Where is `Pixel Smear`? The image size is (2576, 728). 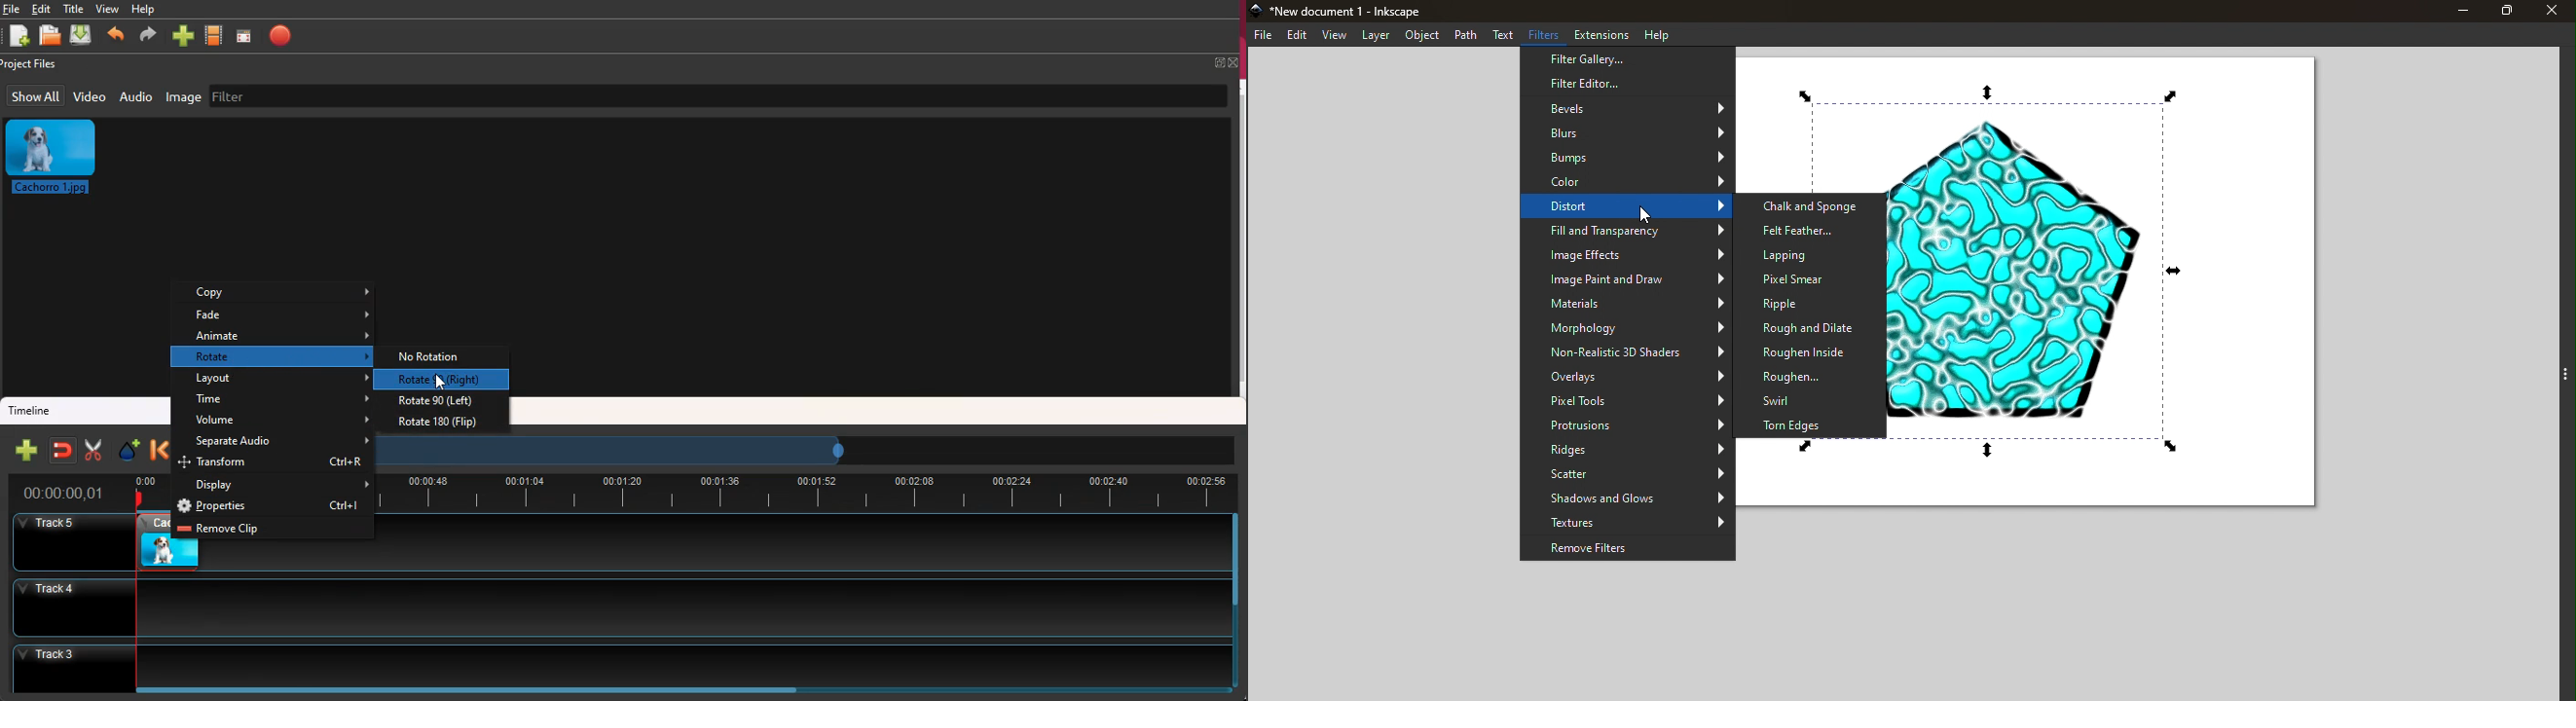
Pixel Smear is located at coordinates (1811, 280).